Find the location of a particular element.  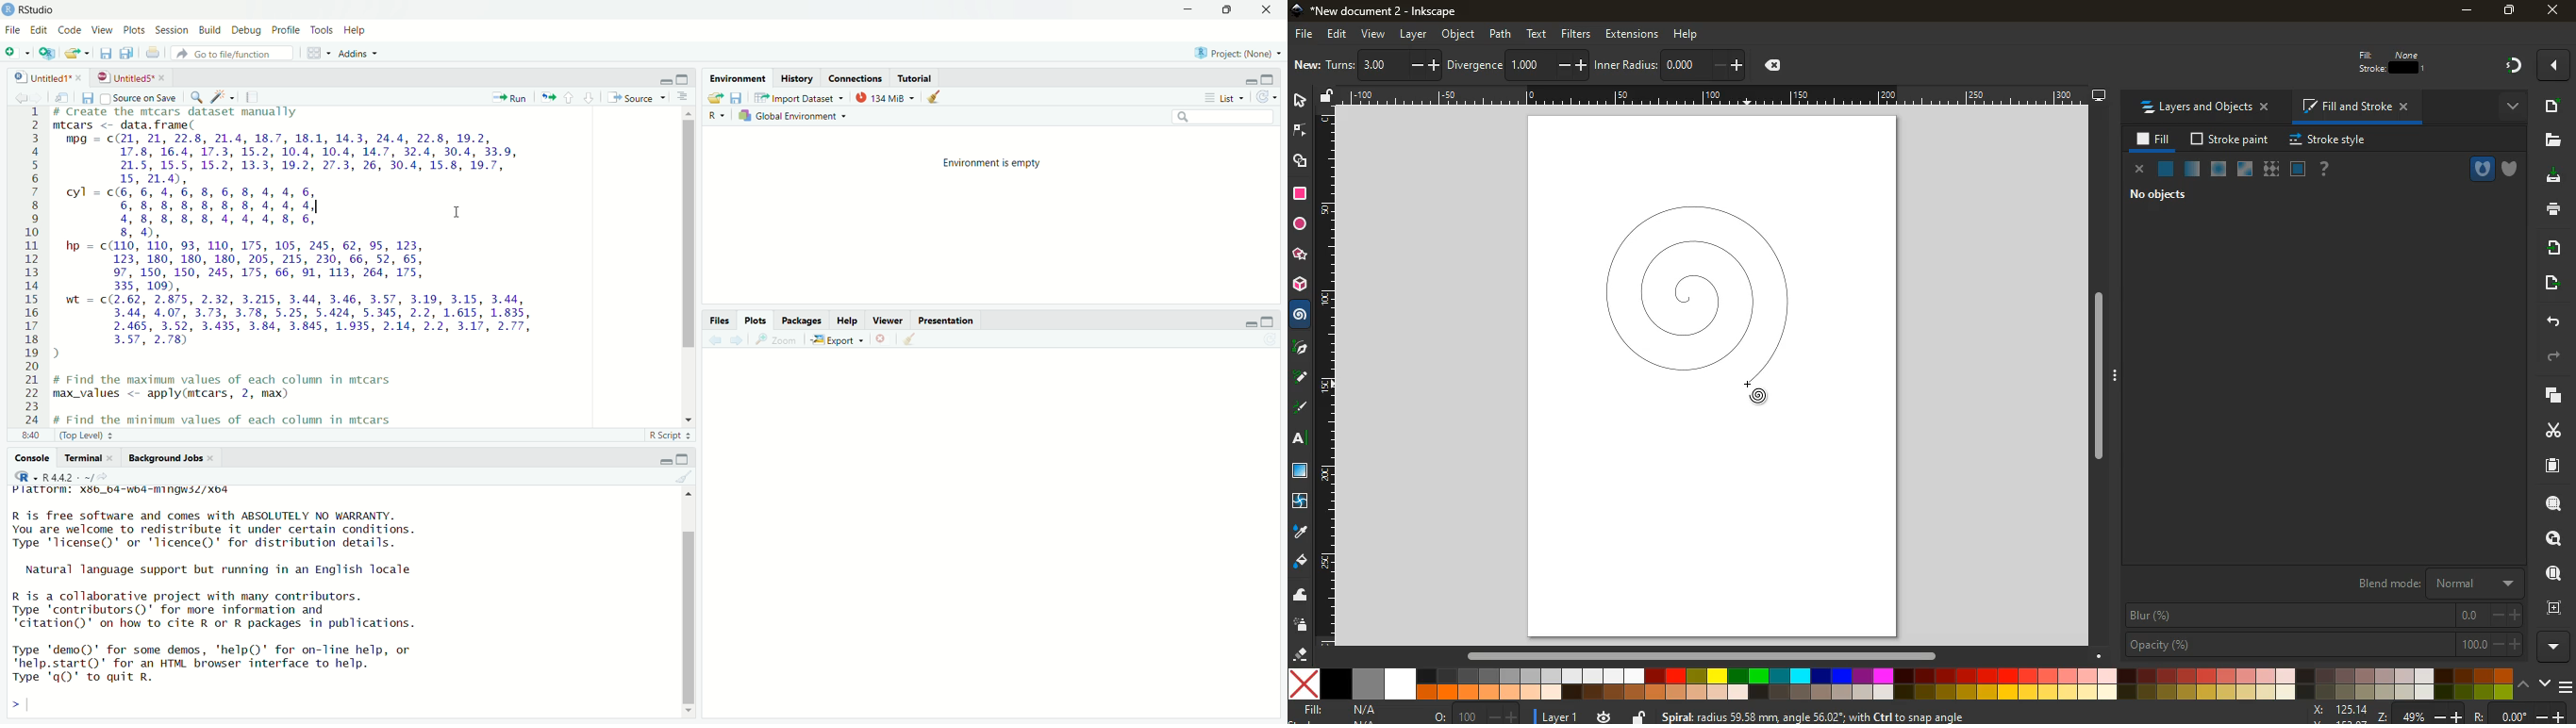

Tutorial is located at coordinates (917, 78).